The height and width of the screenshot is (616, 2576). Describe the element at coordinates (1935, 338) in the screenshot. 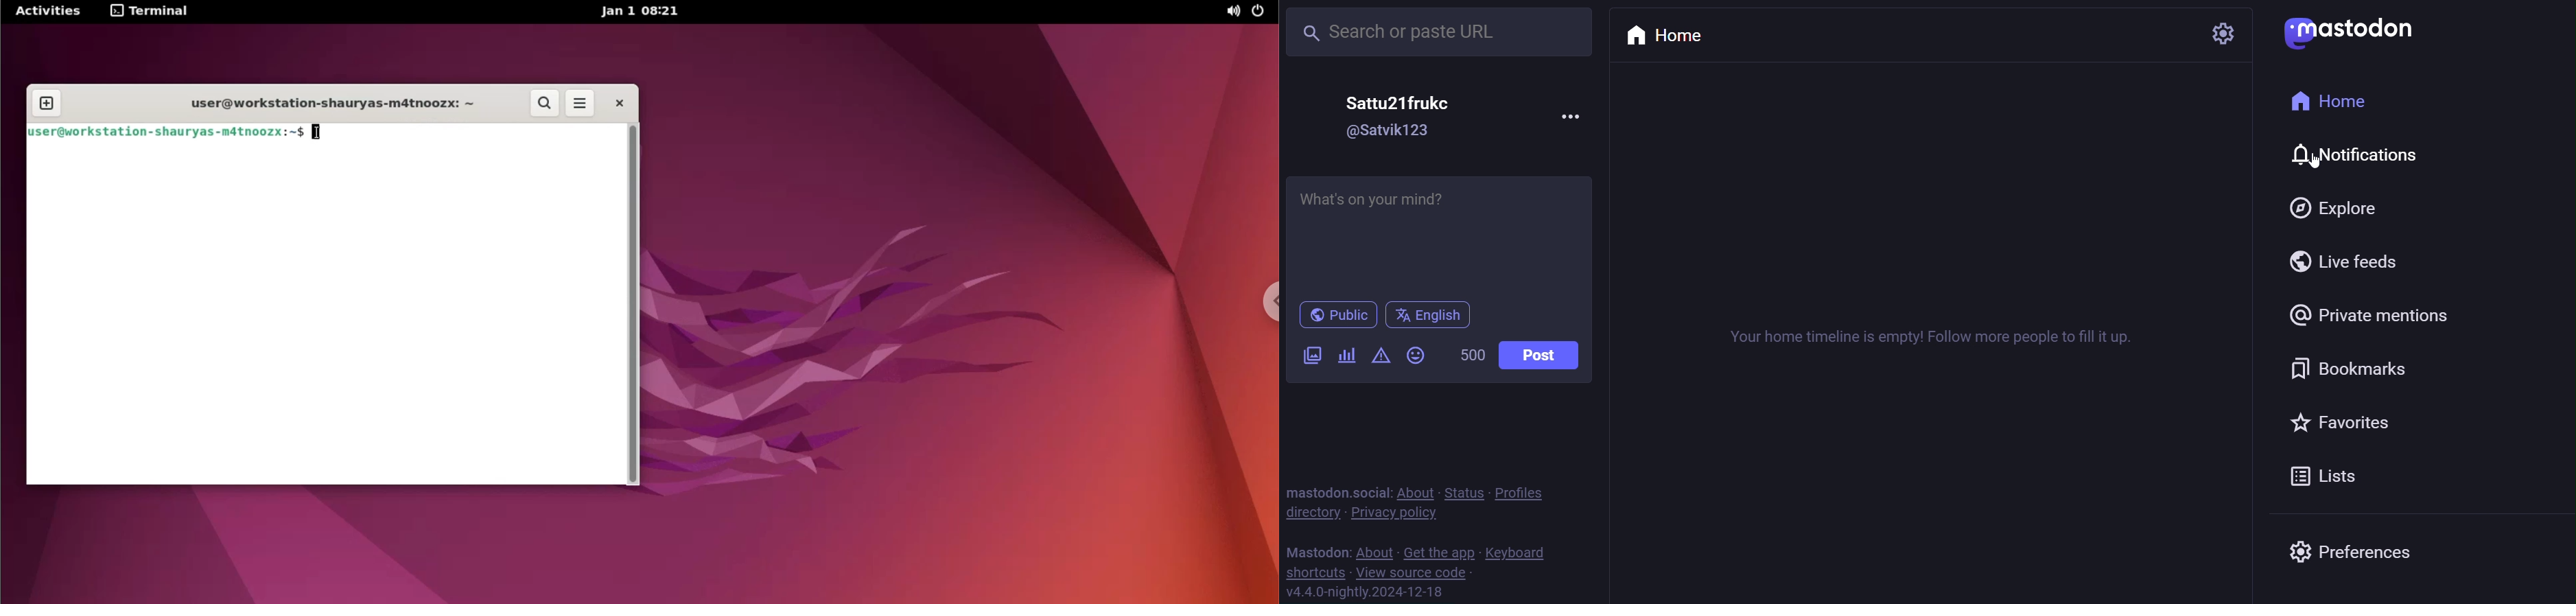

I see `Your home timeline is empty! Follow more people to fill it up.` at that location.